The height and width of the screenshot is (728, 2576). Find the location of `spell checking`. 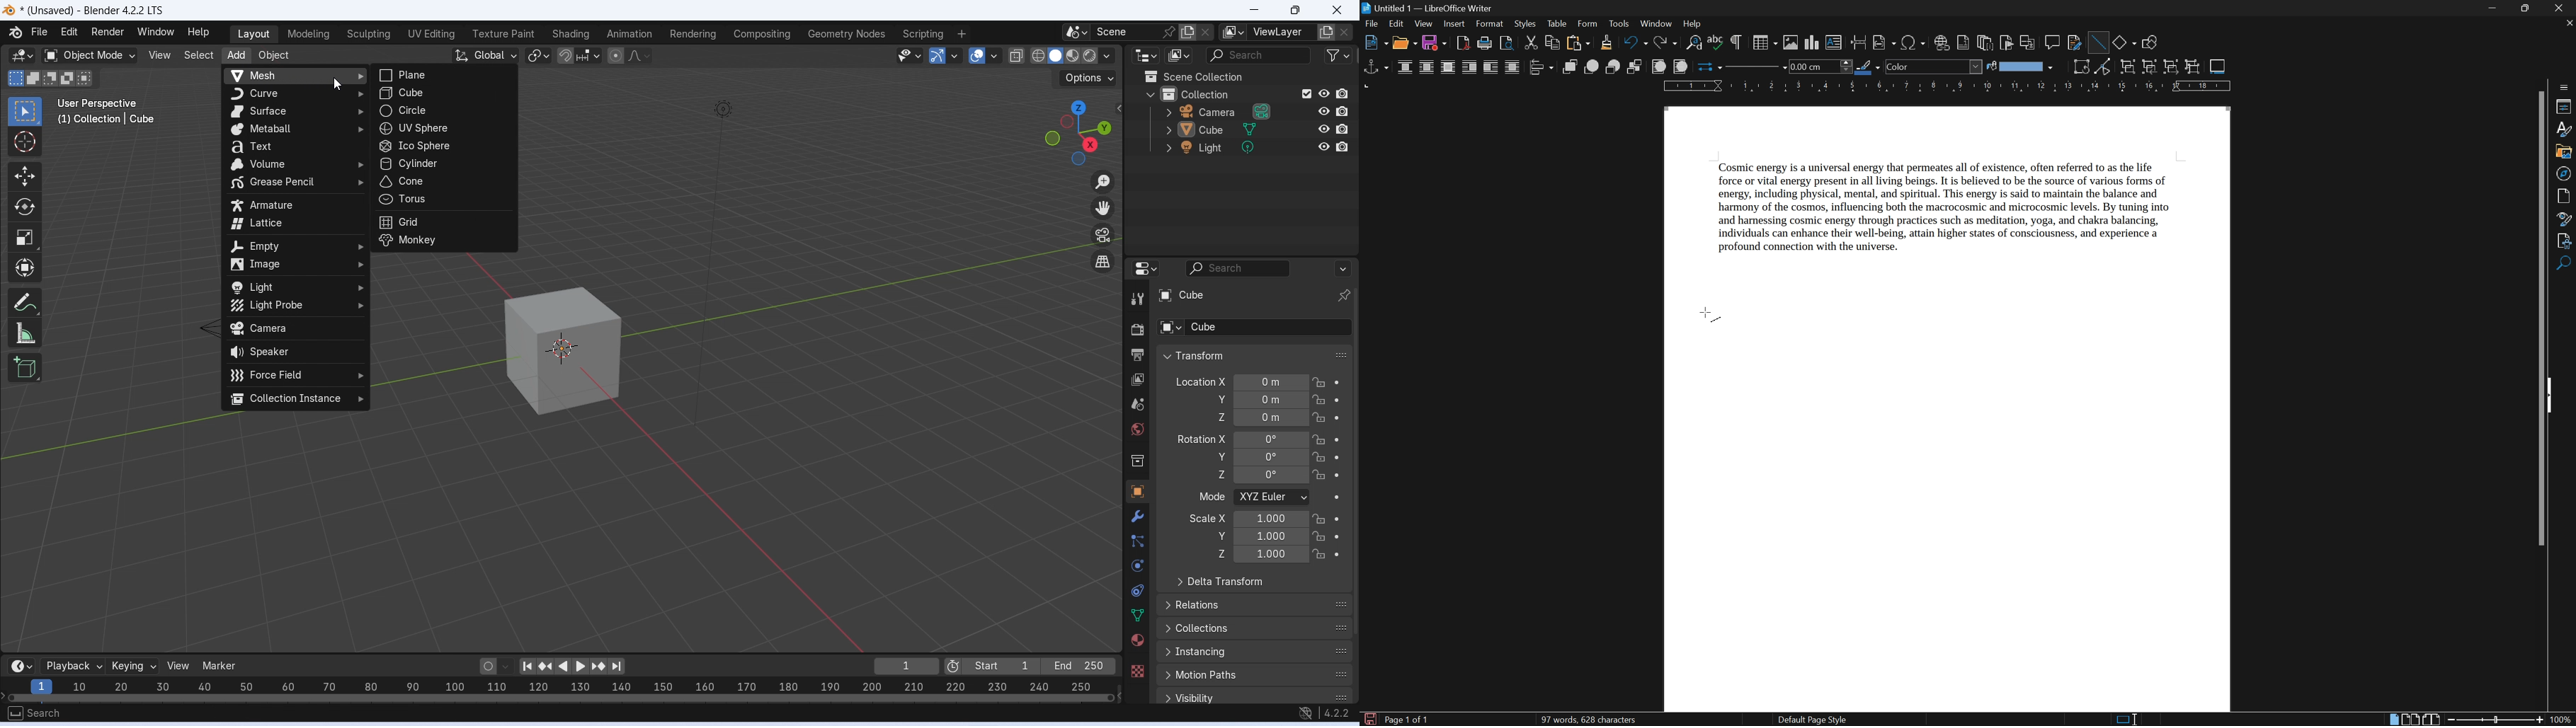

spell checking is located at coordinates (1716, 43).